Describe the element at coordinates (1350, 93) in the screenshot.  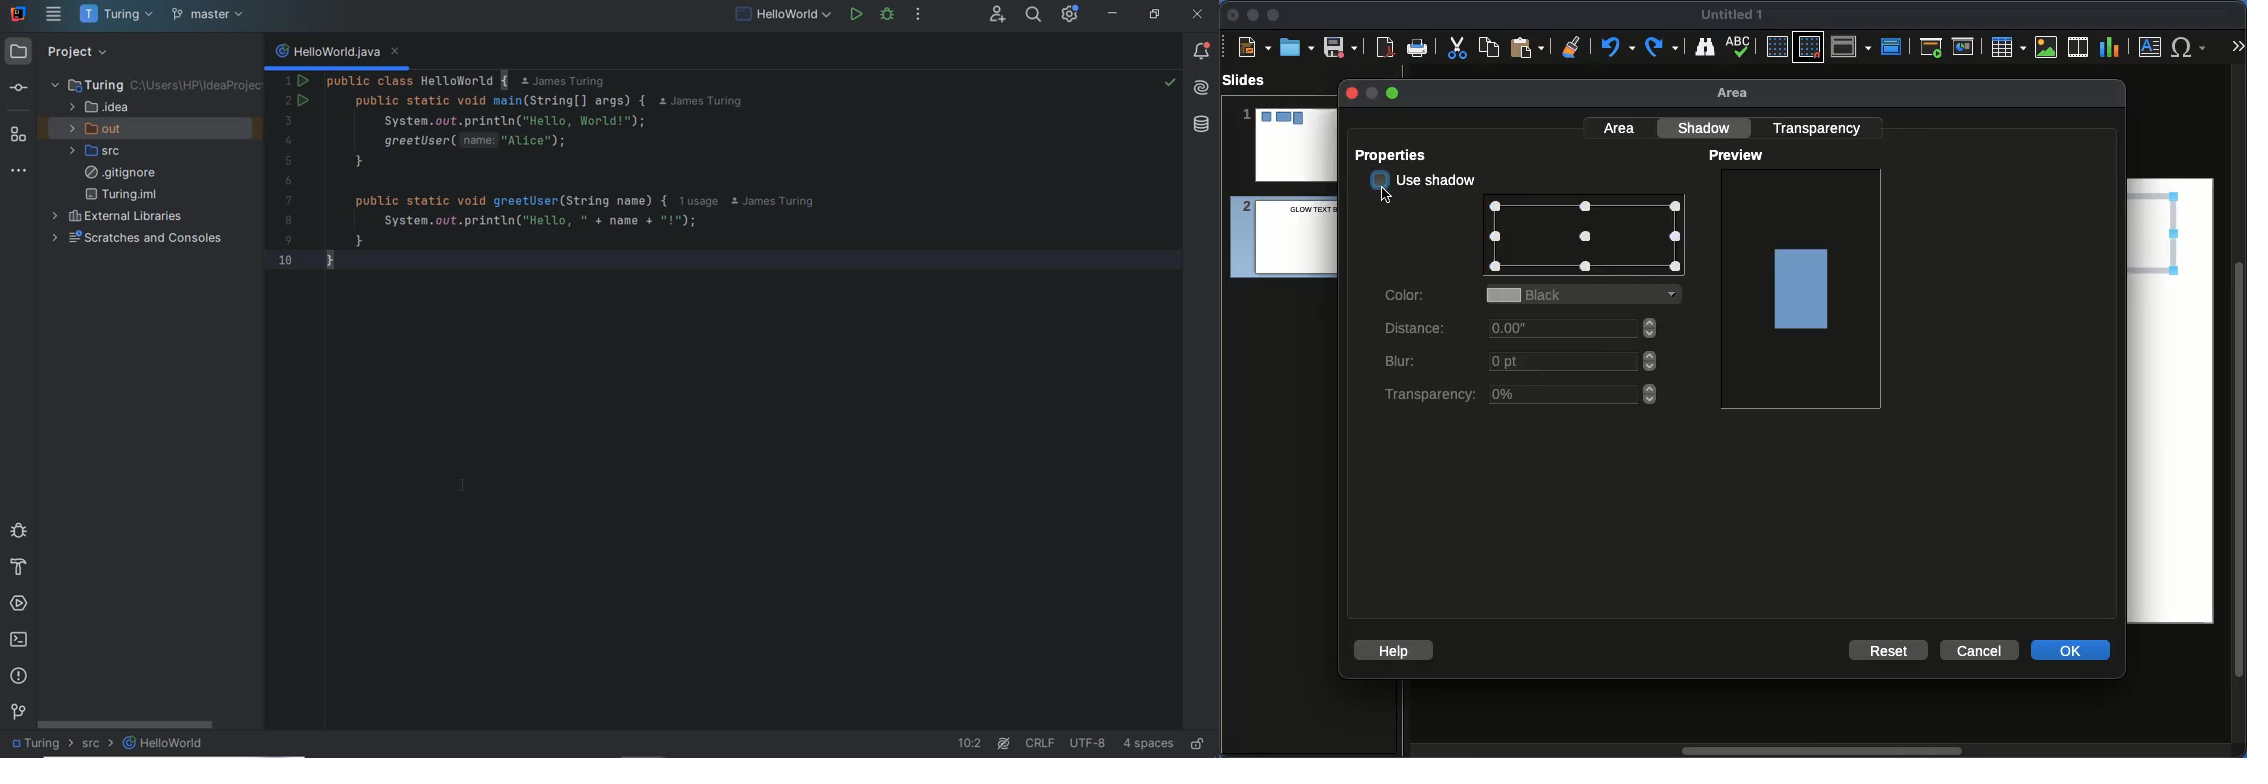
I see `close` at that location.